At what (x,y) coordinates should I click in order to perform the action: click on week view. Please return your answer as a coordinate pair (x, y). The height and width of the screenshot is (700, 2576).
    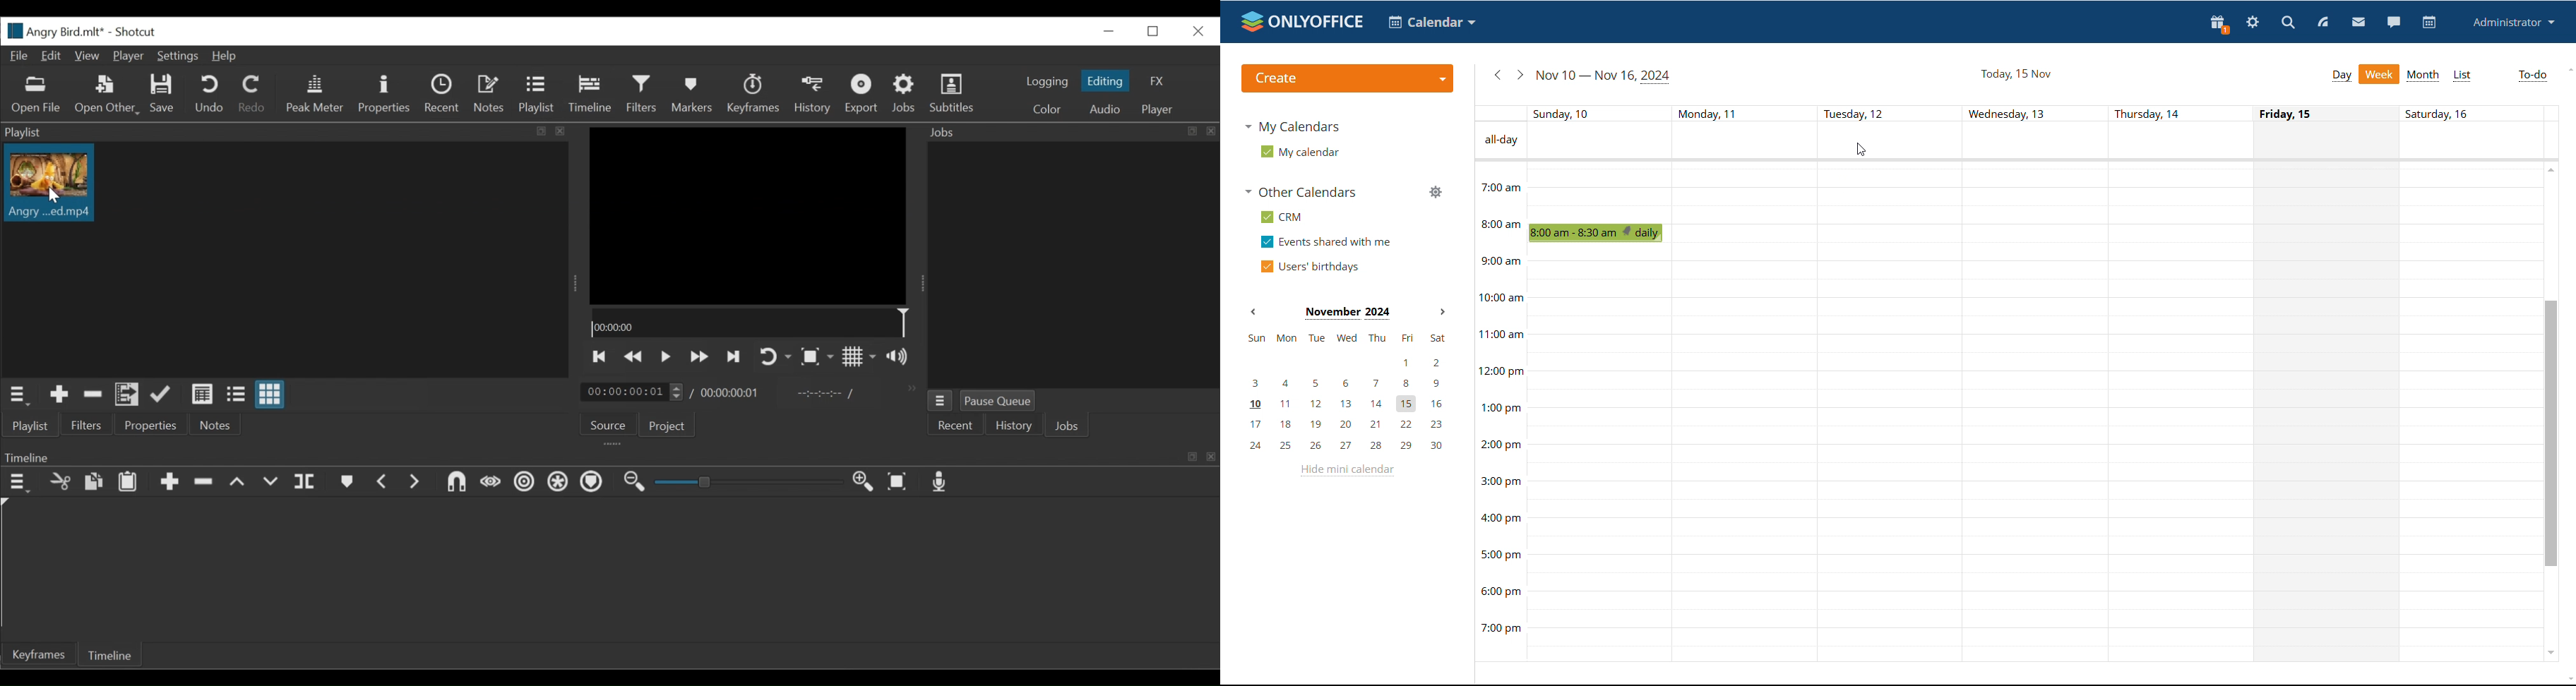
    Looking at the image, I should click on (2378, 74).